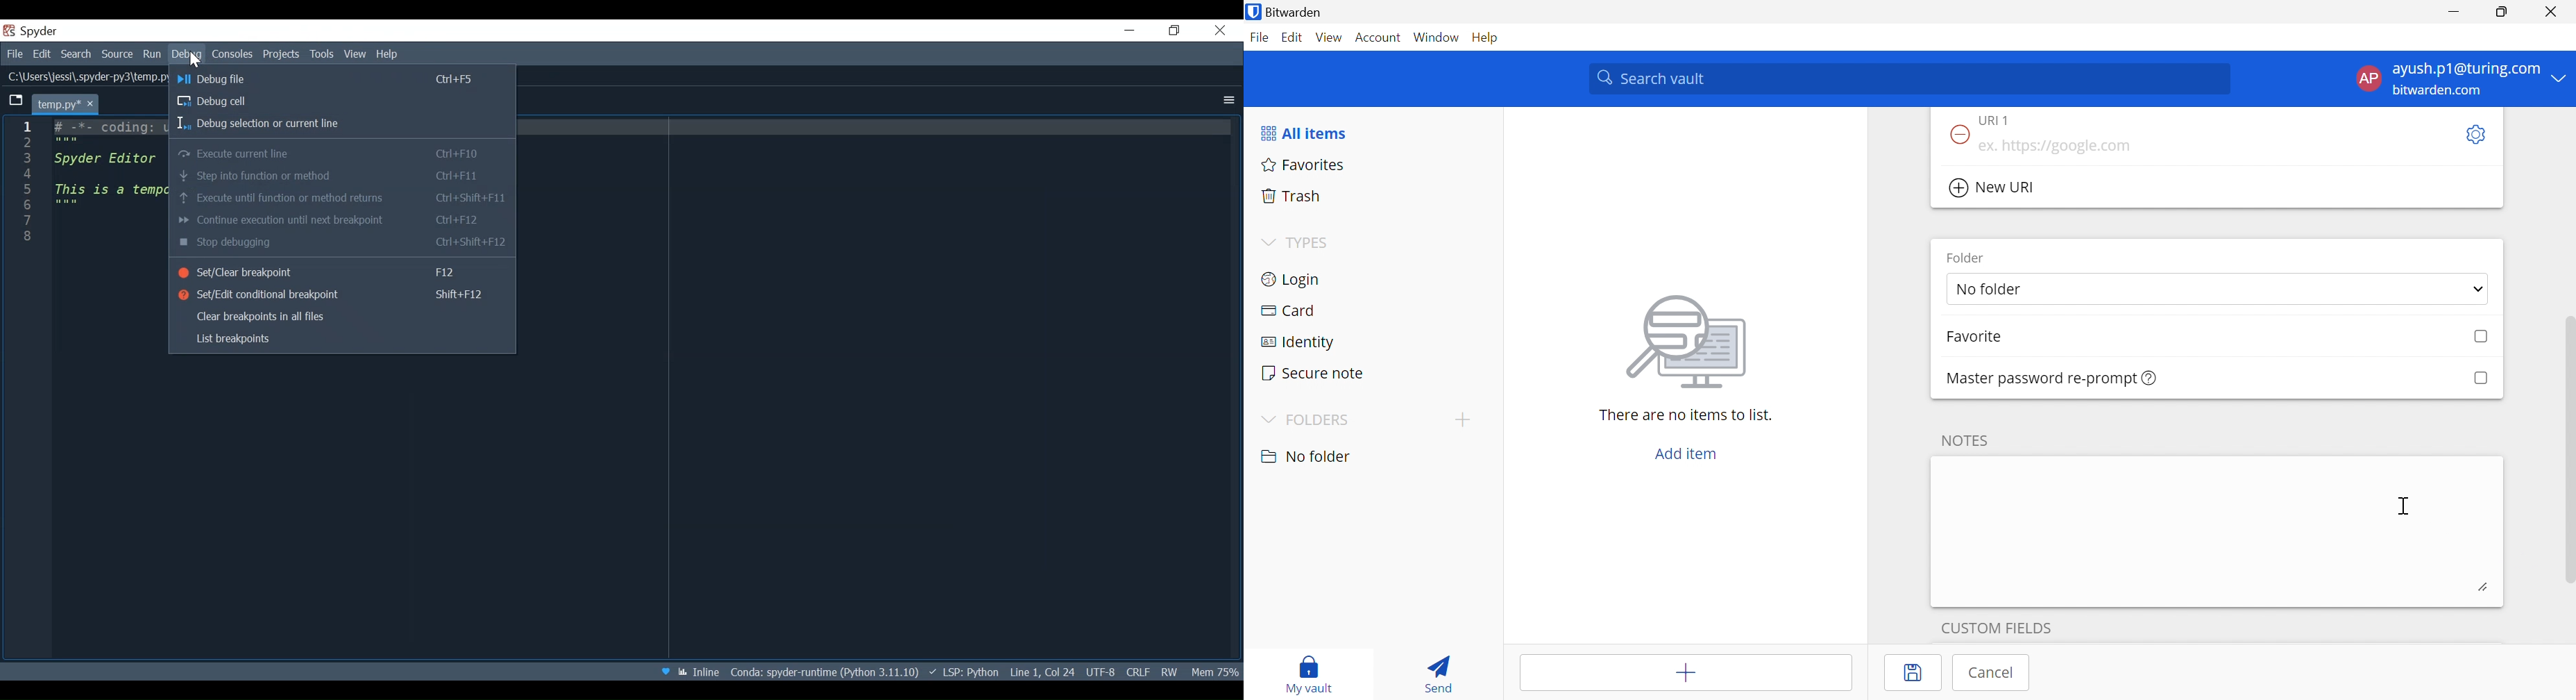  Describe the element at coordinates (337, 124) in the screenshot. I see `Debug selection or current line` at that location.